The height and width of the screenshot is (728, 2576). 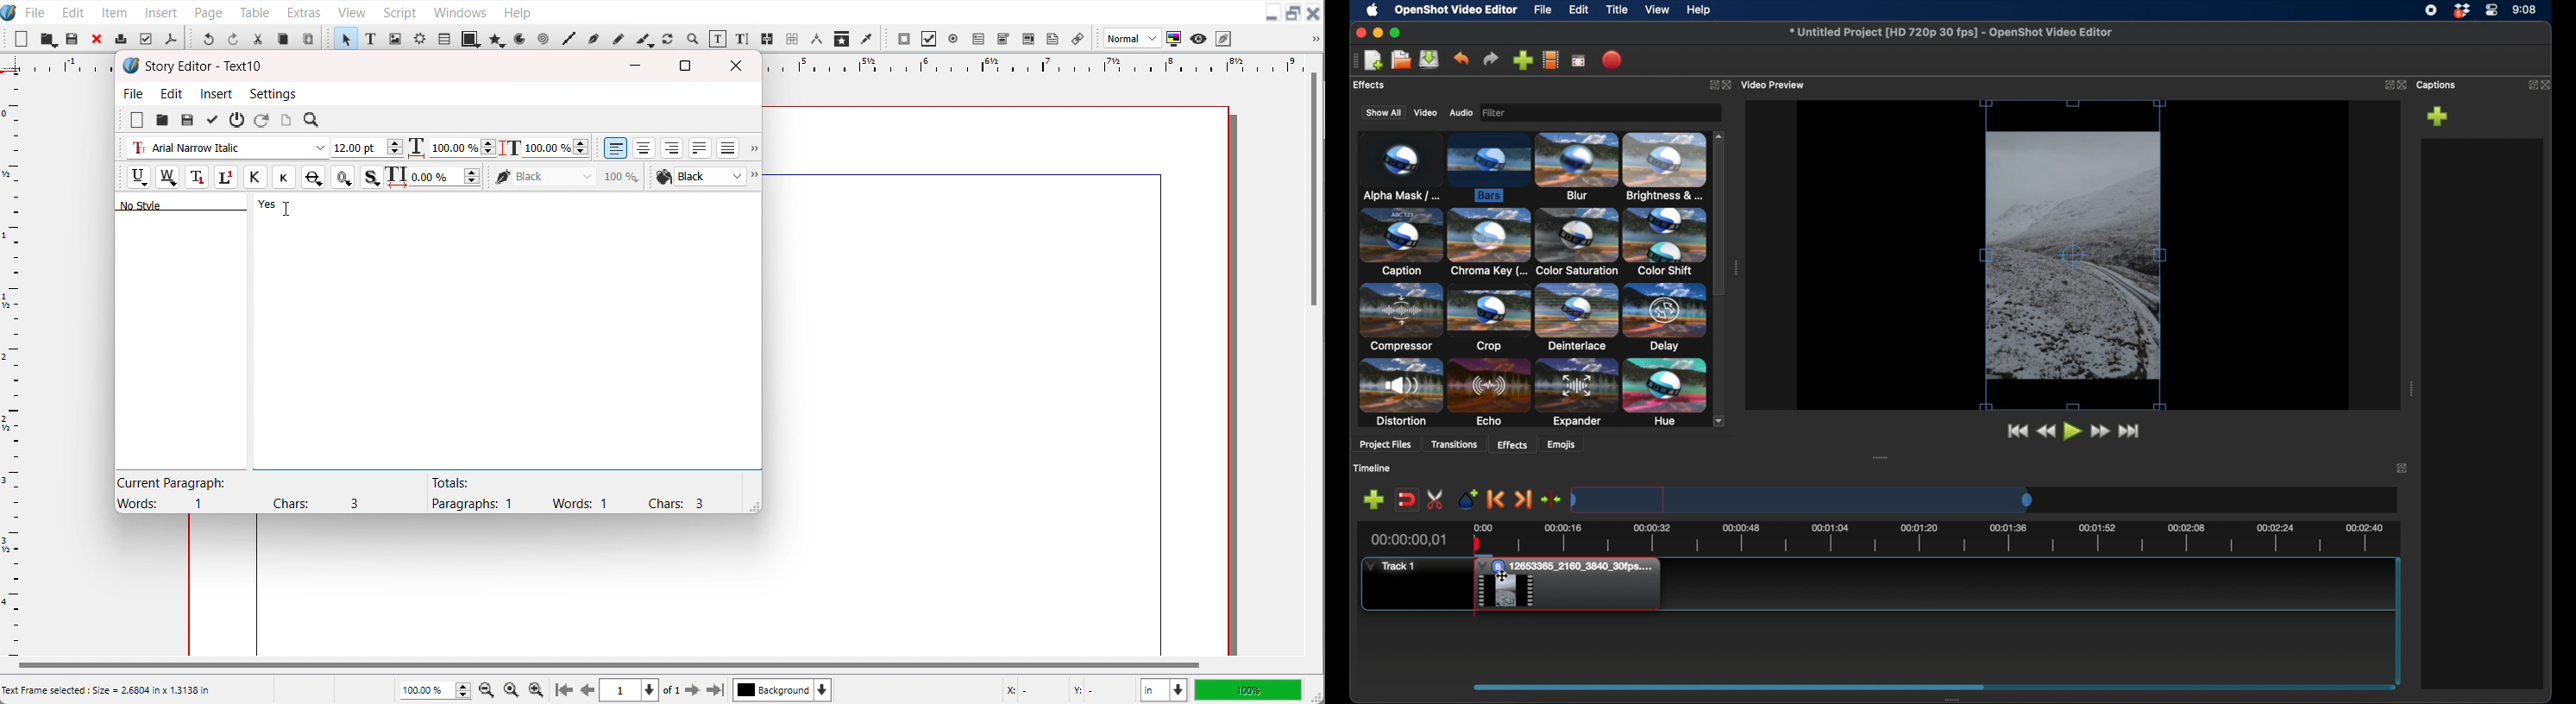 I want to click on Line, so click(x=569, y=39).